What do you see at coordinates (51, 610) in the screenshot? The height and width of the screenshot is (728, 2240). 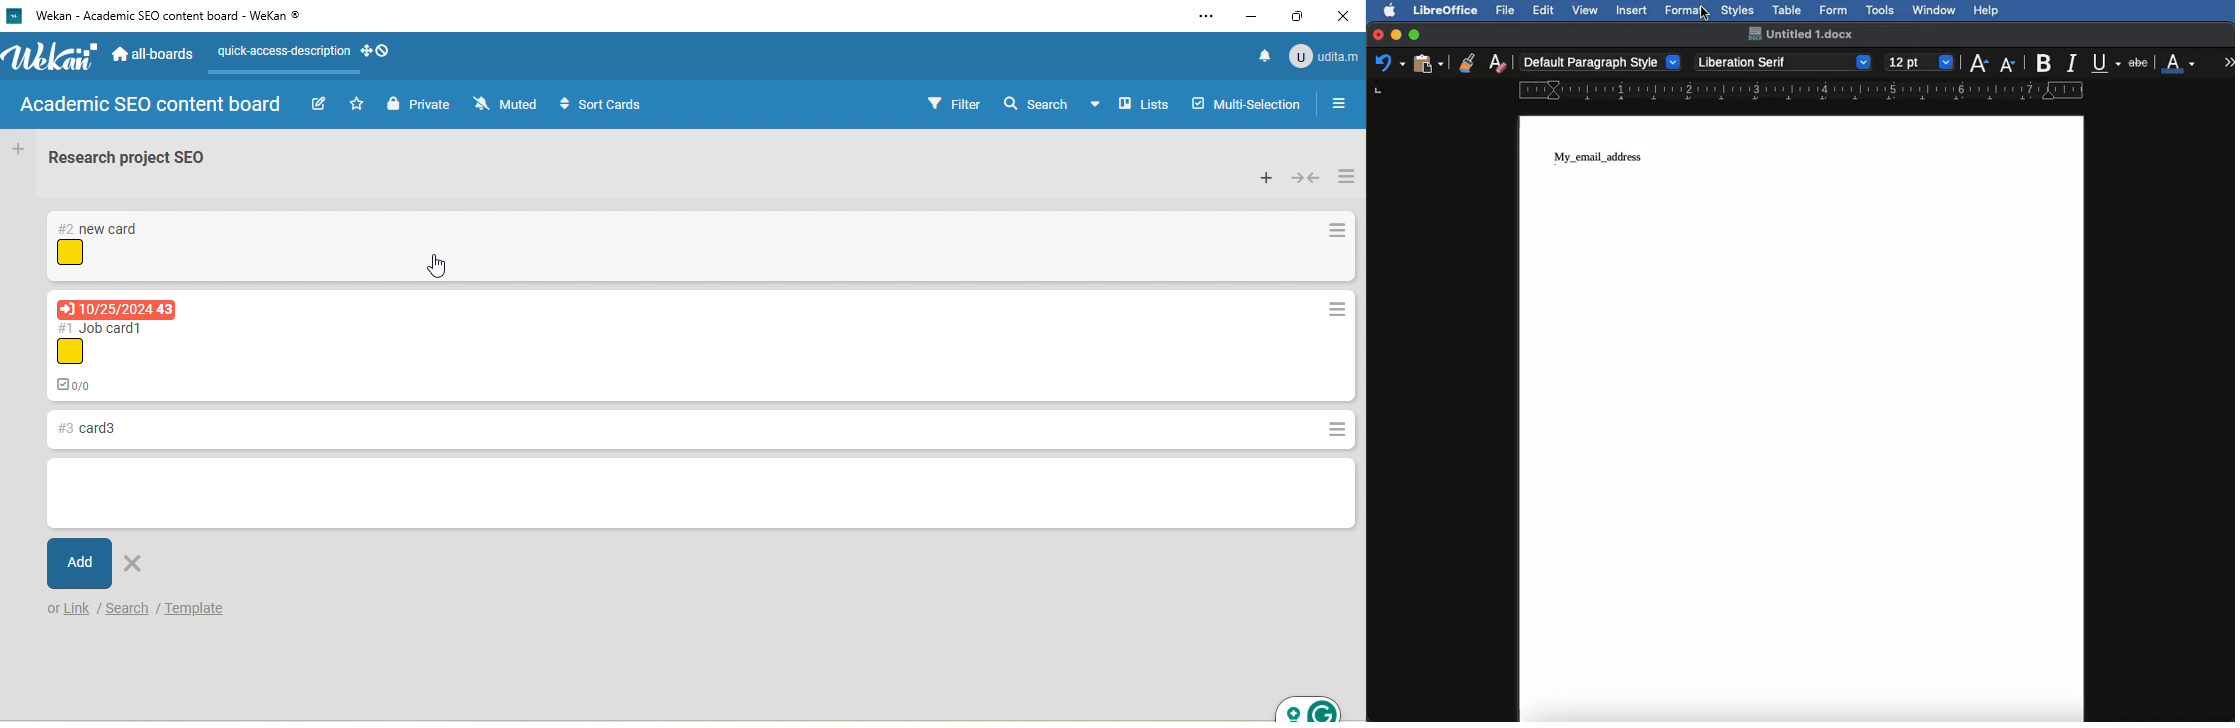 I see `or` at bounding box center [51, 610].